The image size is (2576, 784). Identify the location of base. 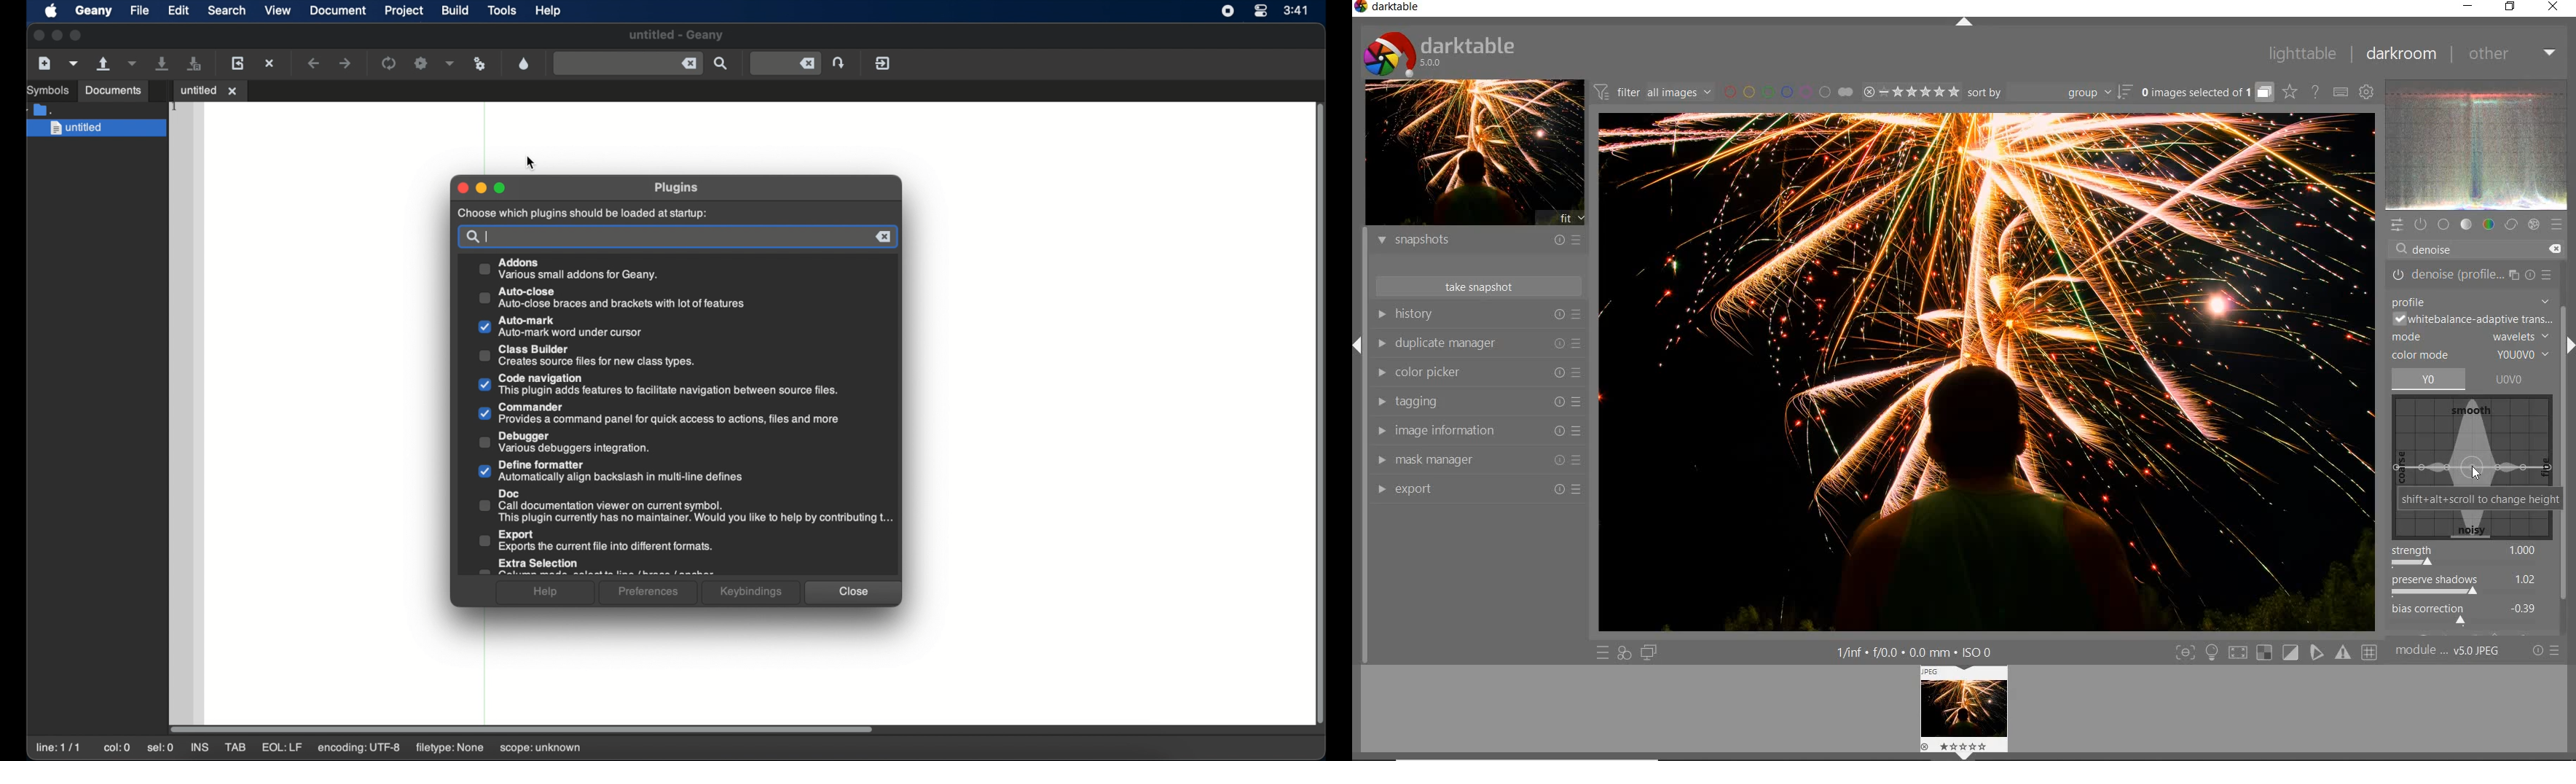
(2445, 225).